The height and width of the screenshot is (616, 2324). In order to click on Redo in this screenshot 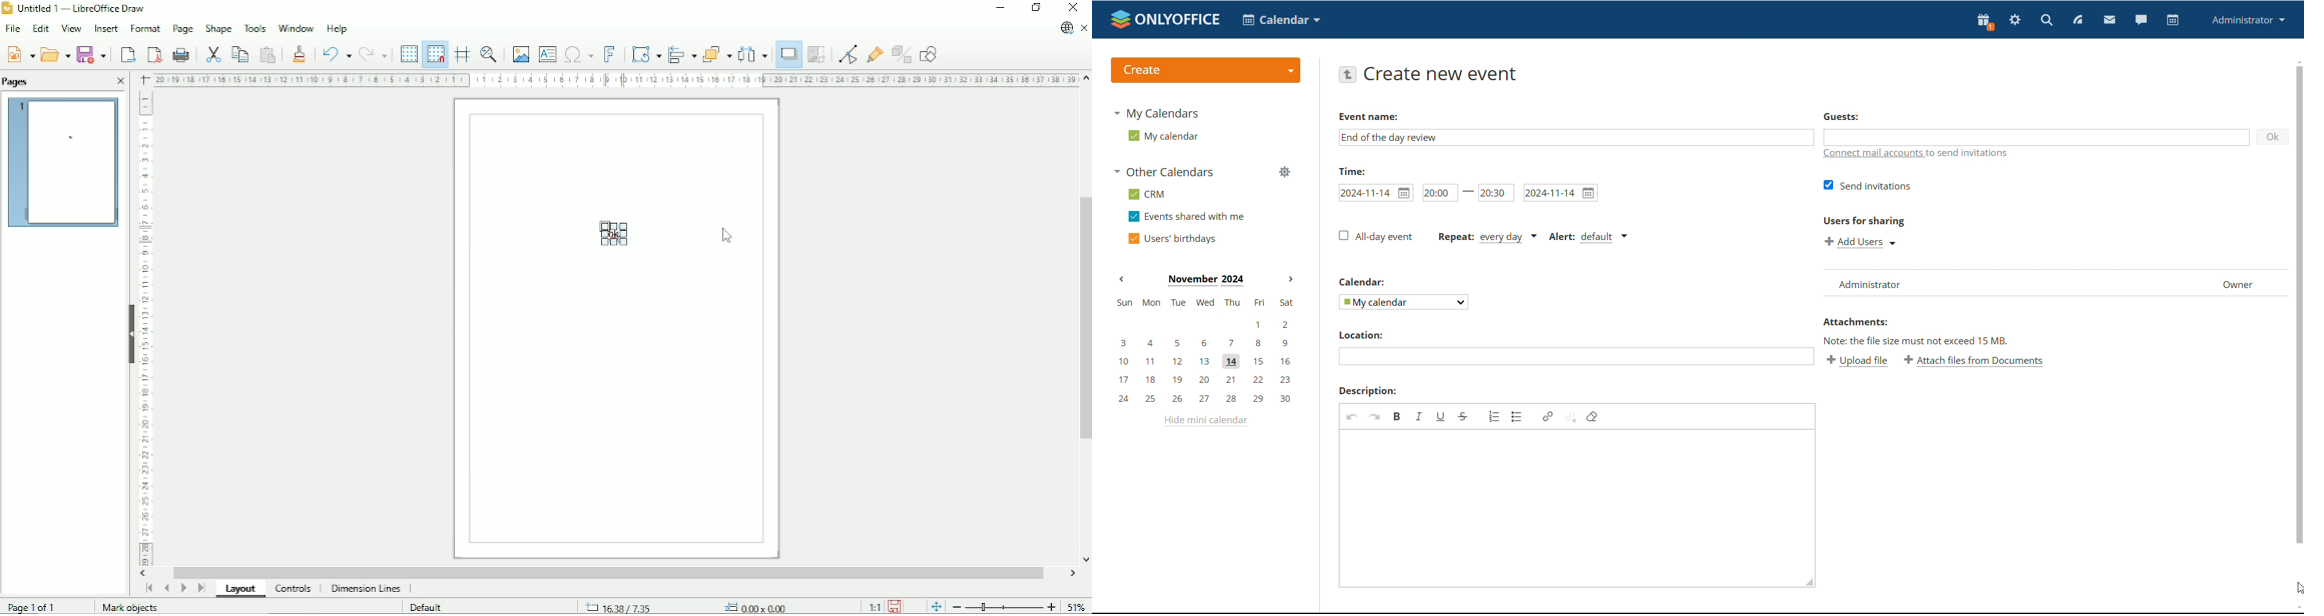, I will do `click(374, 55)`.